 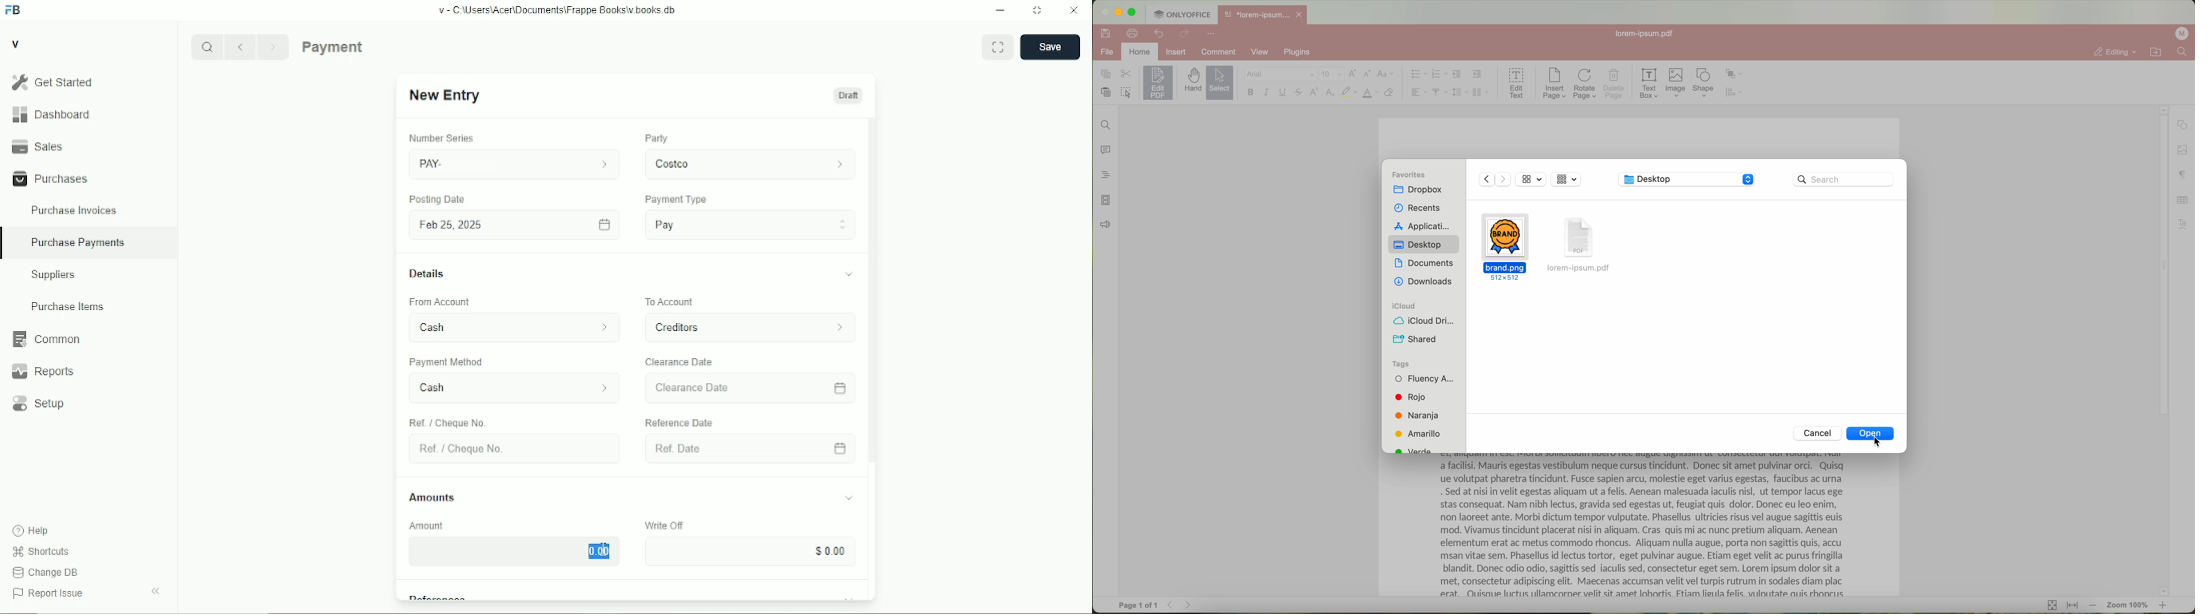 What do you see at coordinates (1417, 415) in the screenshot?
I see `Naranja` at bounding box center [1417, 415].